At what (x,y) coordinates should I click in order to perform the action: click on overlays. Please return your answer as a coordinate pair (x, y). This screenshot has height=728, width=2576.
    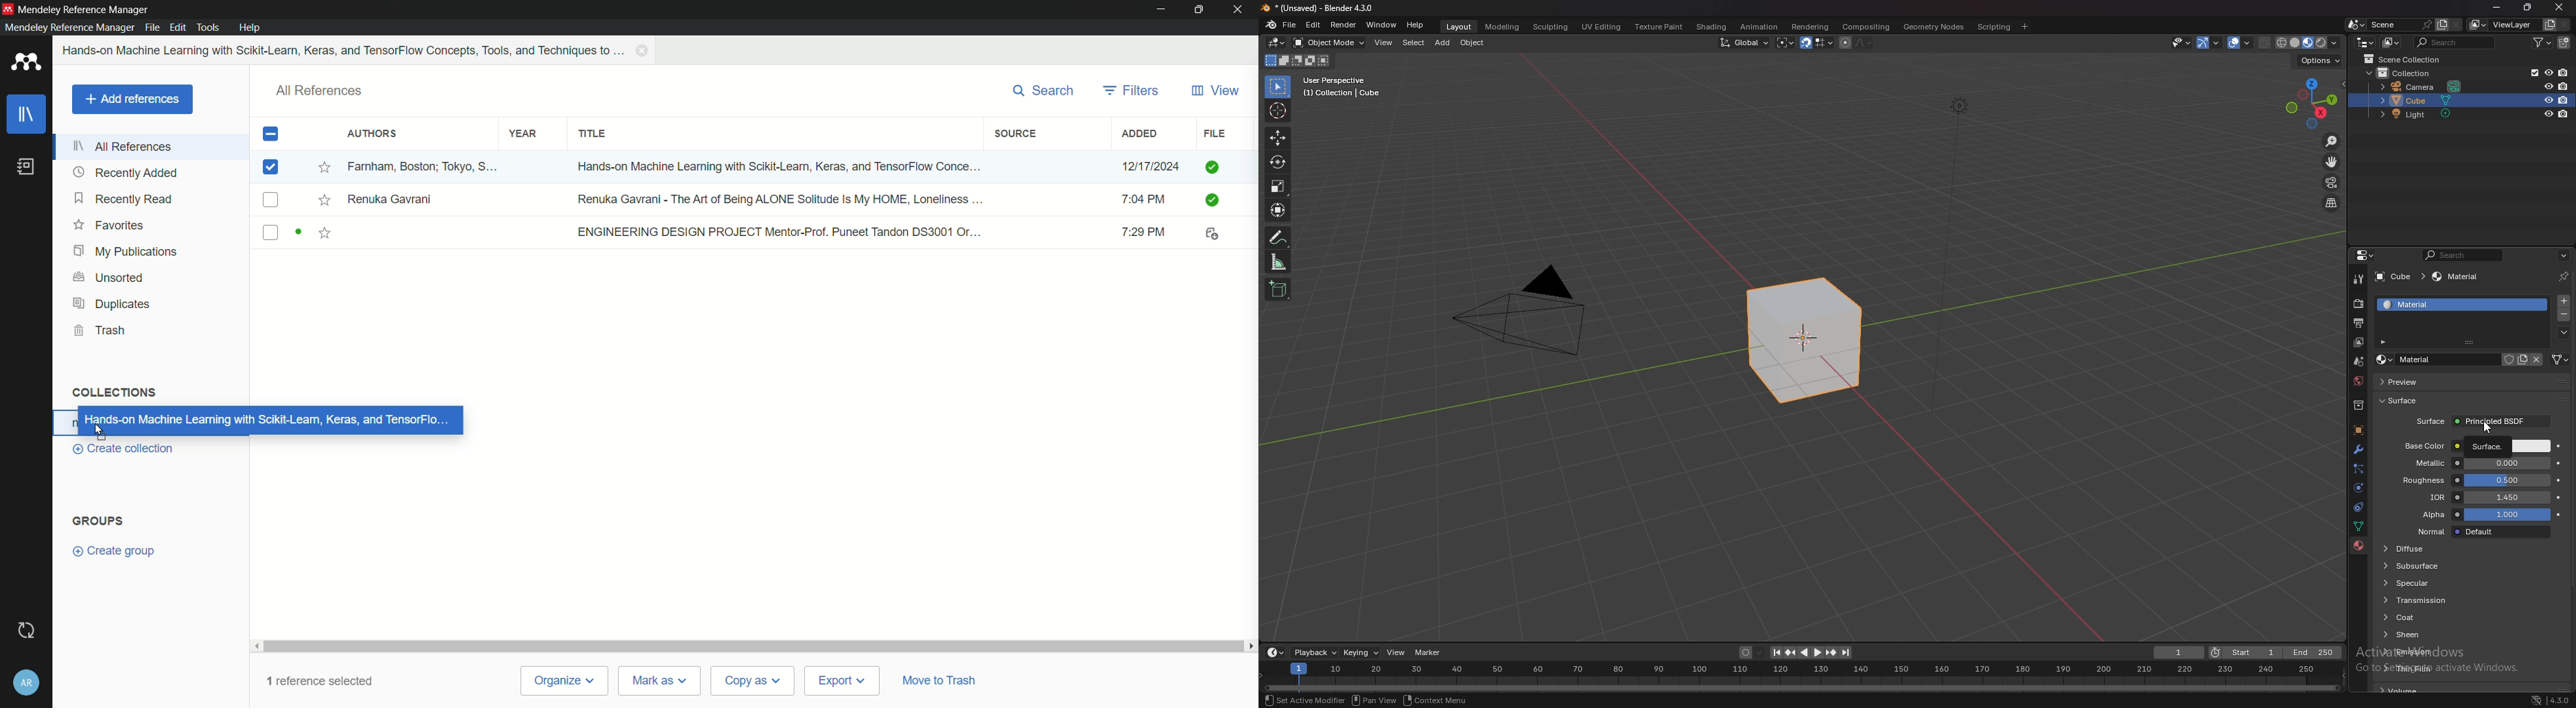
    Looking at the image, I should click on (2241, 43).